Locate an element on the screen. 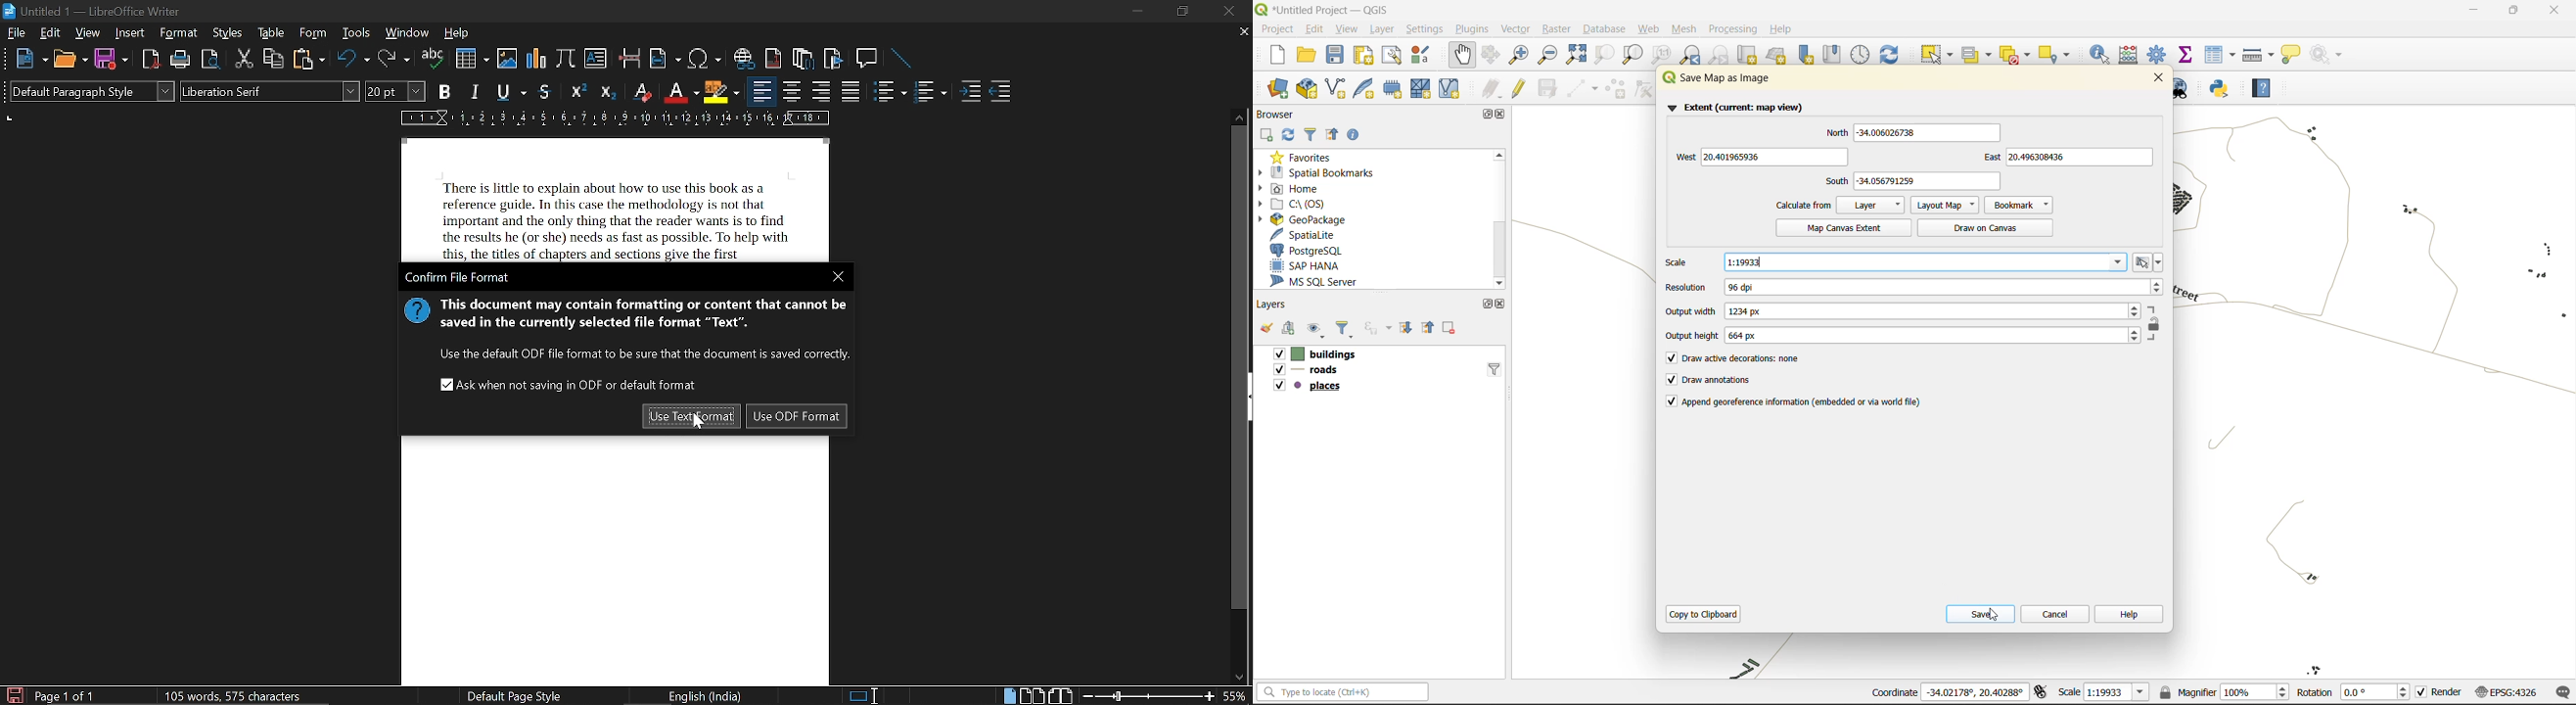 This screenshot has height=728, width=2576. This document may contain formatting or content that cannot be
saved in the currently selected file format “Text”. is located at coordinates (643, 316).